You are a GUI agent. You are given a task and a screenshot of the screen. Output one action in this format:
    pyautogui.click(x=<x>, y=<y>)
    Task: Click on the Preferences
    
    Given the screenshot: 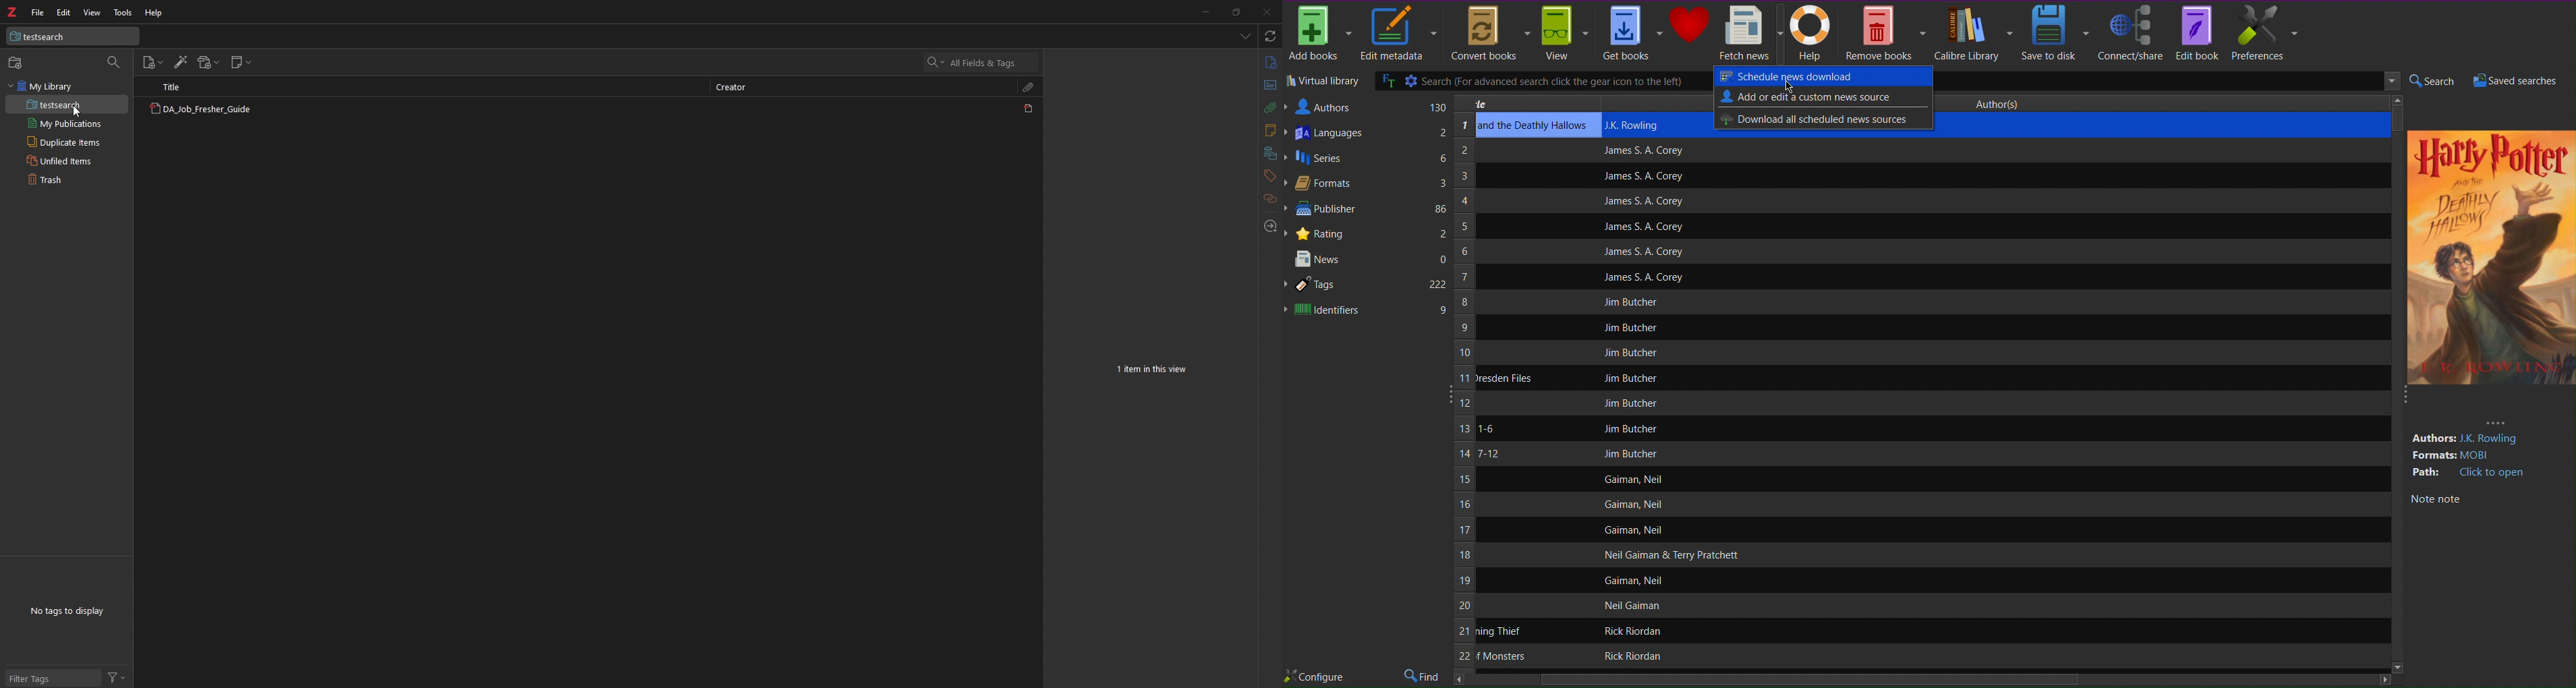 What is the action you would take?
    pyautogui.click(x=2265, y=32)
    